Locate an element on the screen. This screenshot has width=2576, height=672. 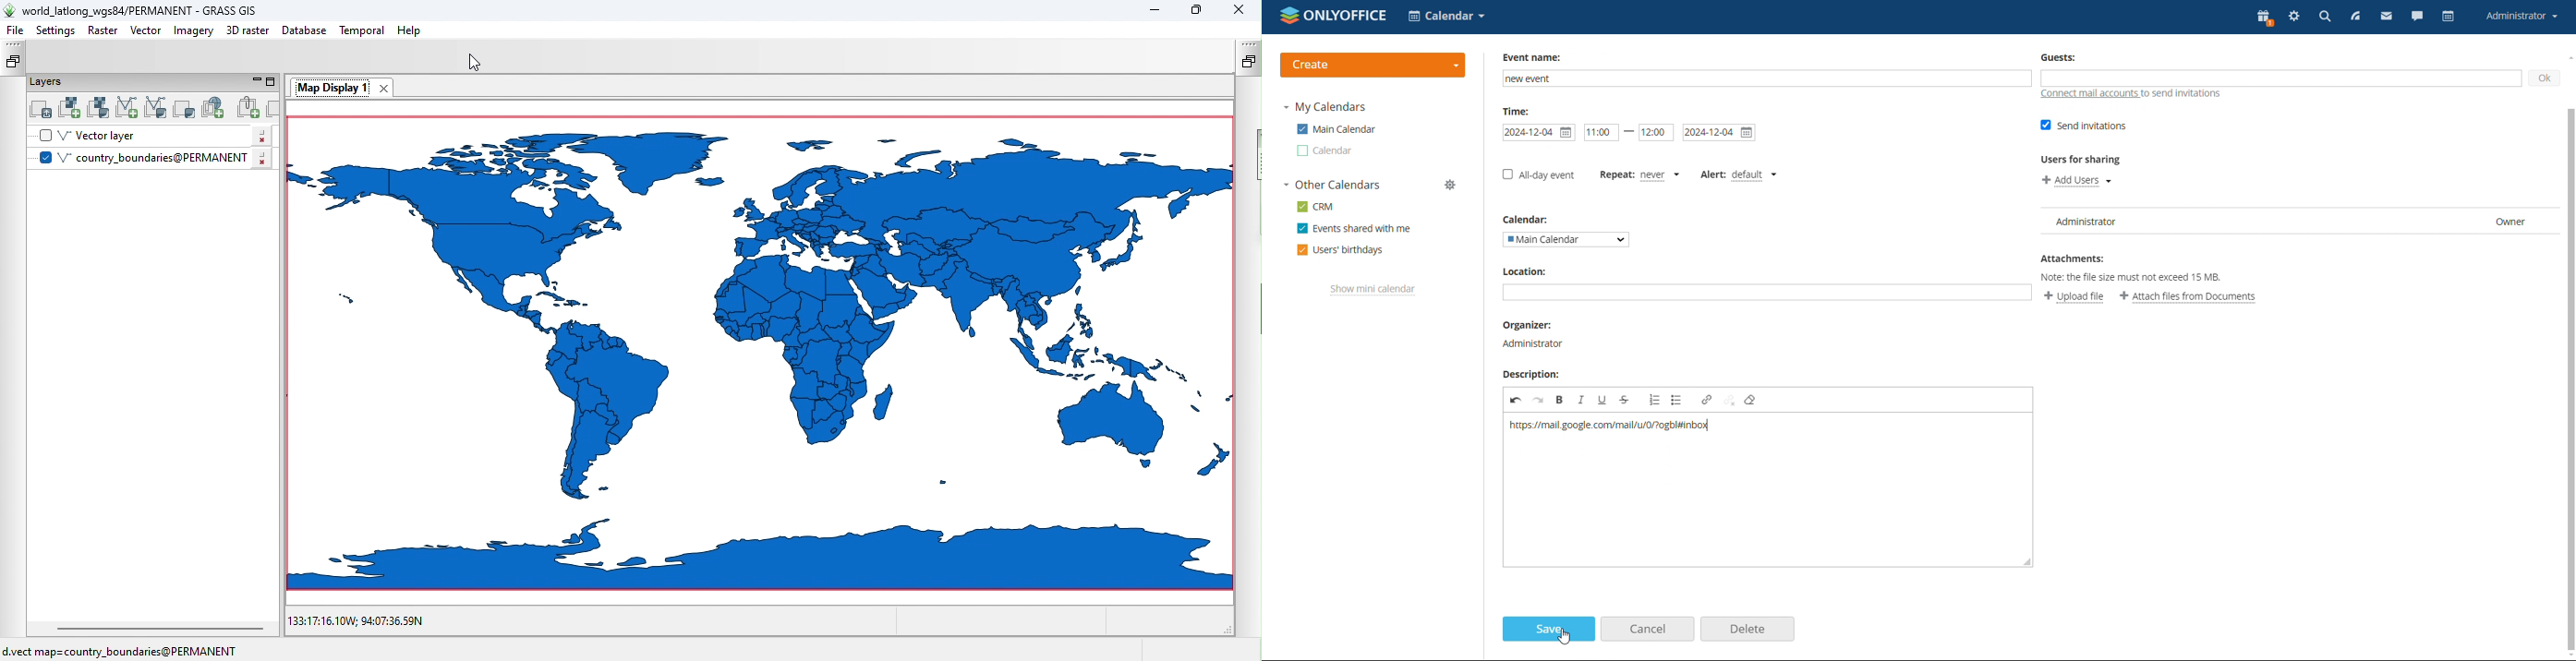
manage is located at coordinates (1451, 185).